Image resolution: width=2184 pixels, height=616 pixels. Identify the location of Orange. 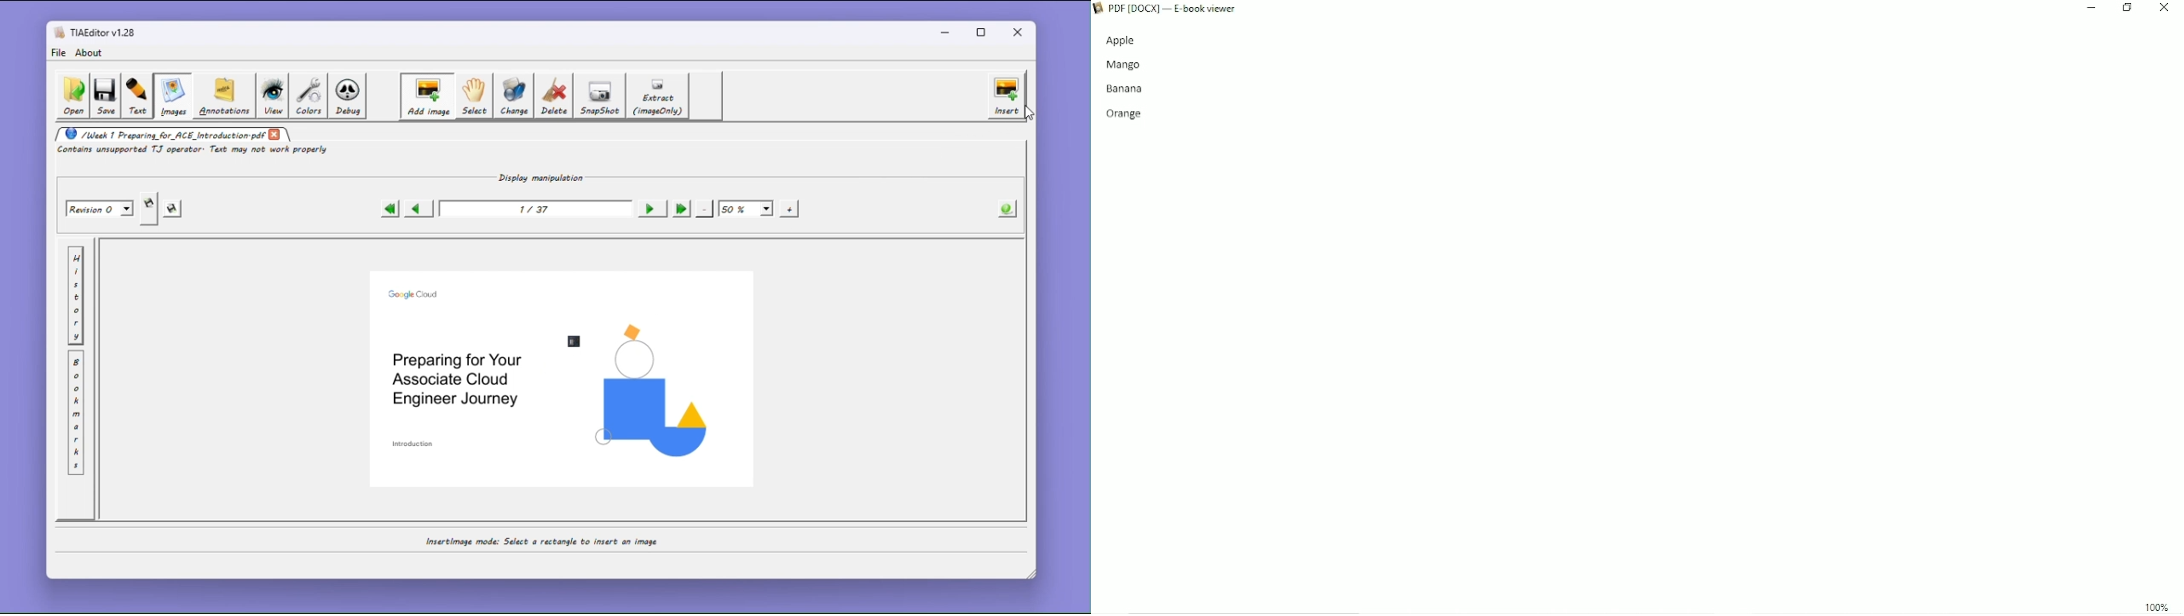
(1124, 112).